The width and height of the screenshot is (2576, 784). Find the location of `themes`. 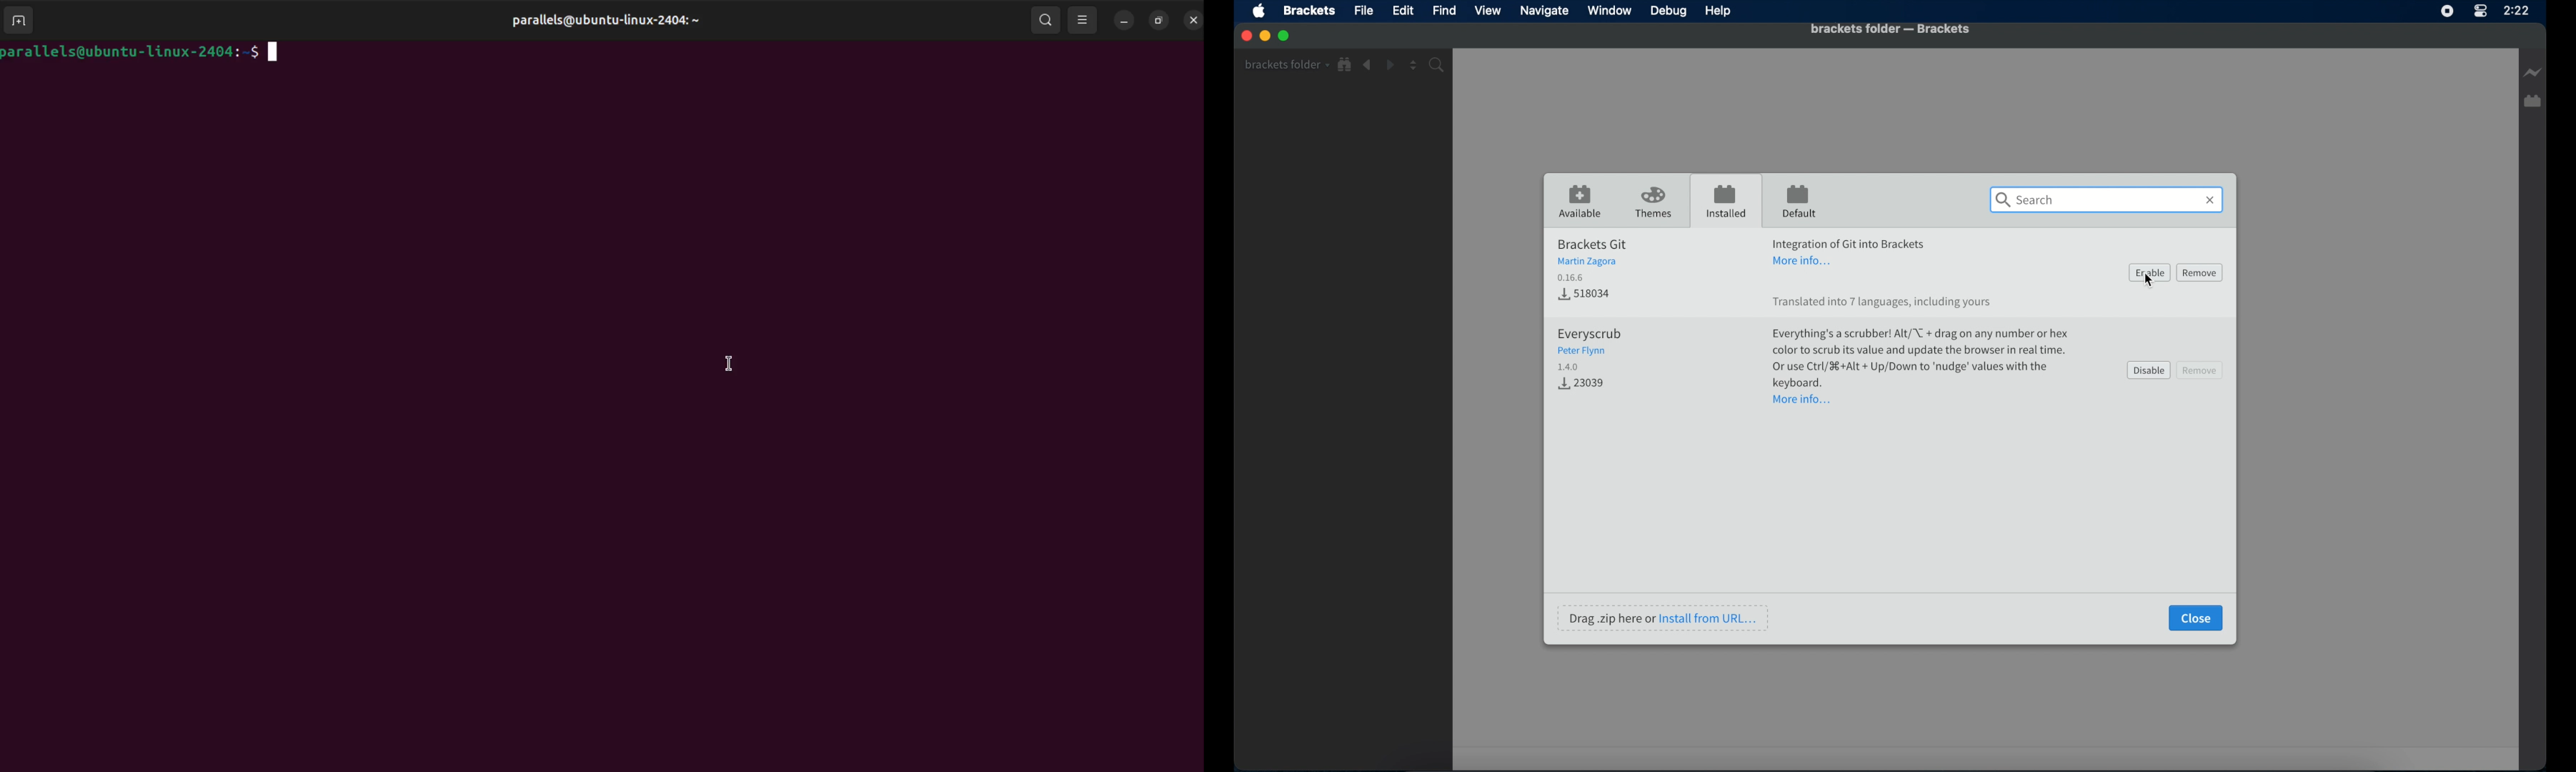

themes is located at coordinates (1655, 203).